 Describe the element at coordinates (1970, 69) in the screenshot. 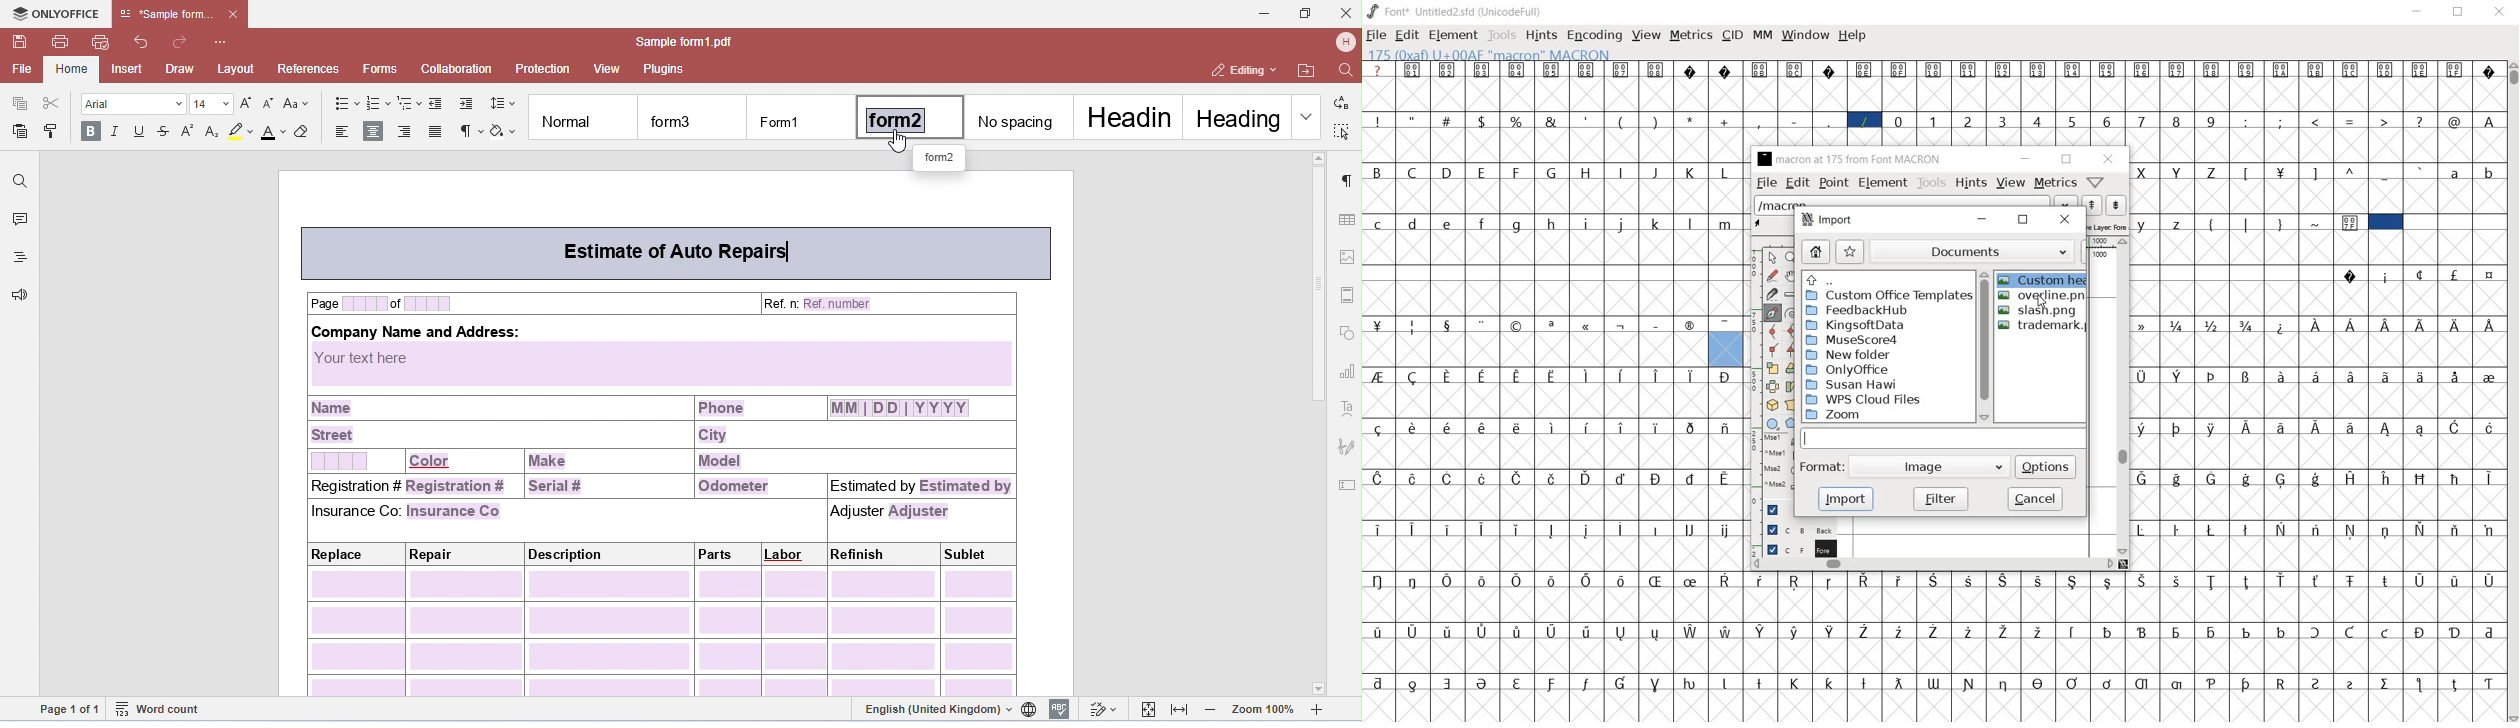

I see `Symbol` at that location.